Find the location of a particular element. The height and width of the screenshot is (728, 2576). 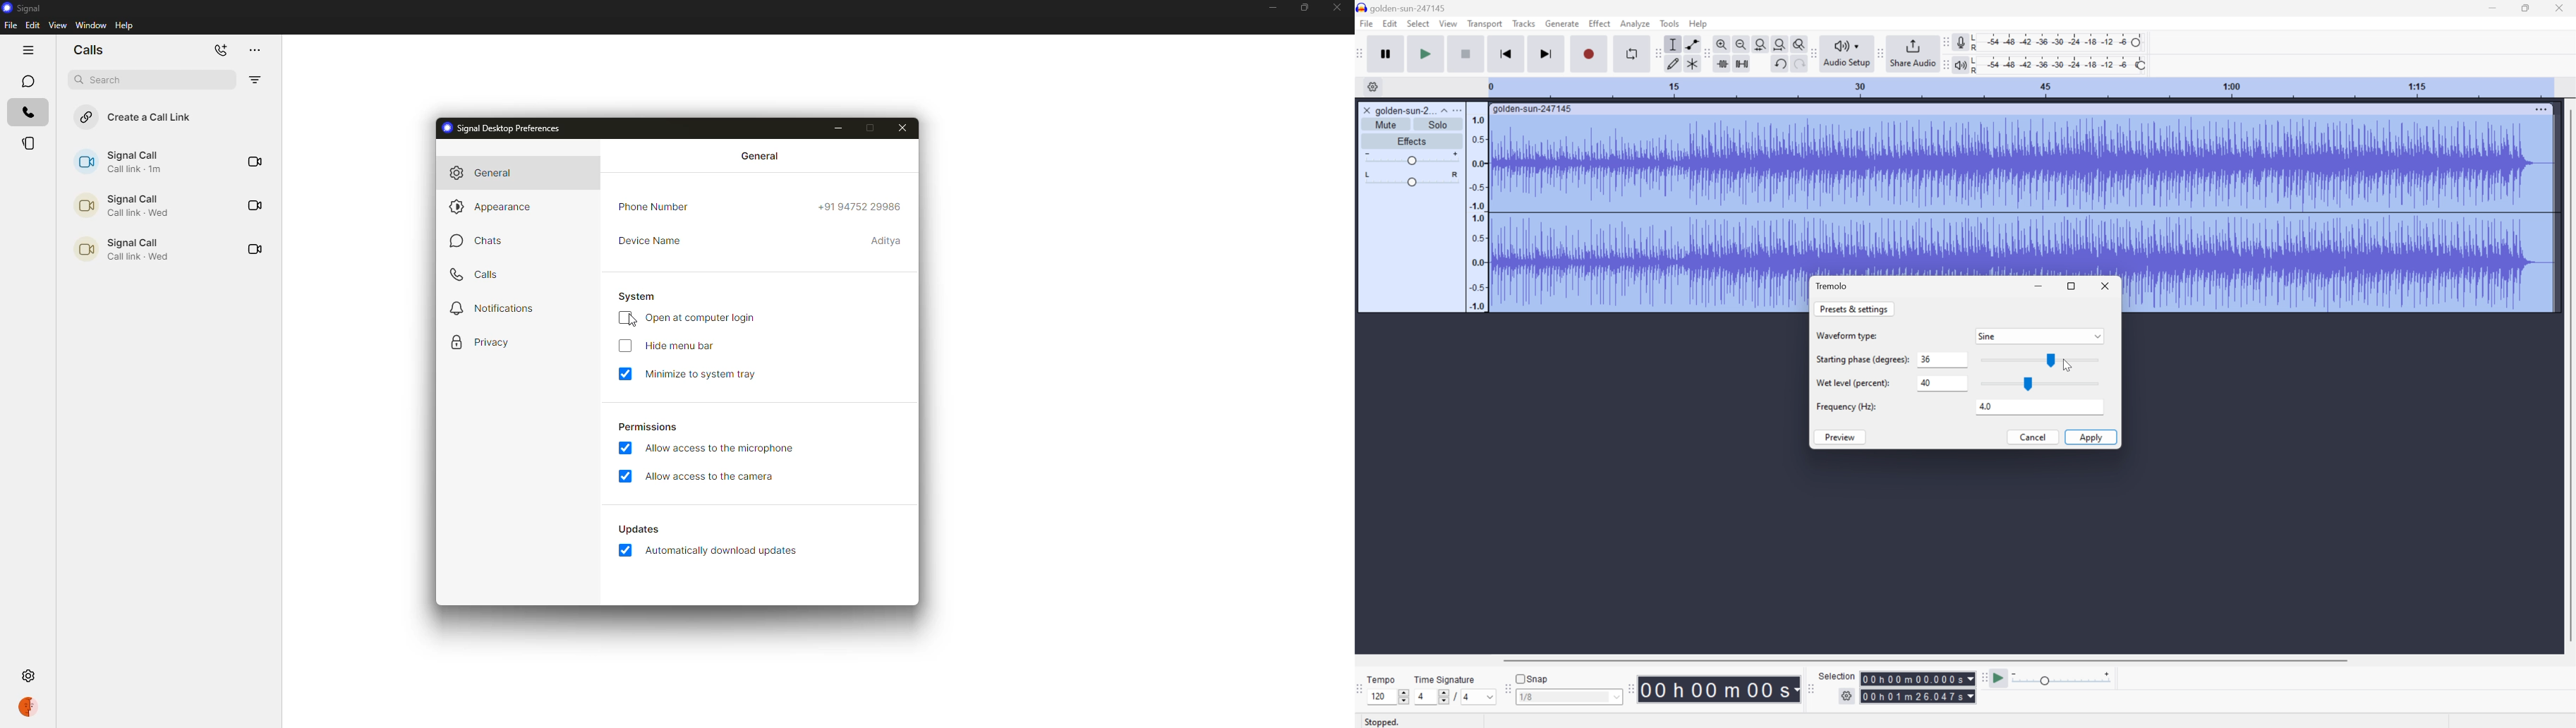

Recording level: 62% is located at coordinates (2058, 42).